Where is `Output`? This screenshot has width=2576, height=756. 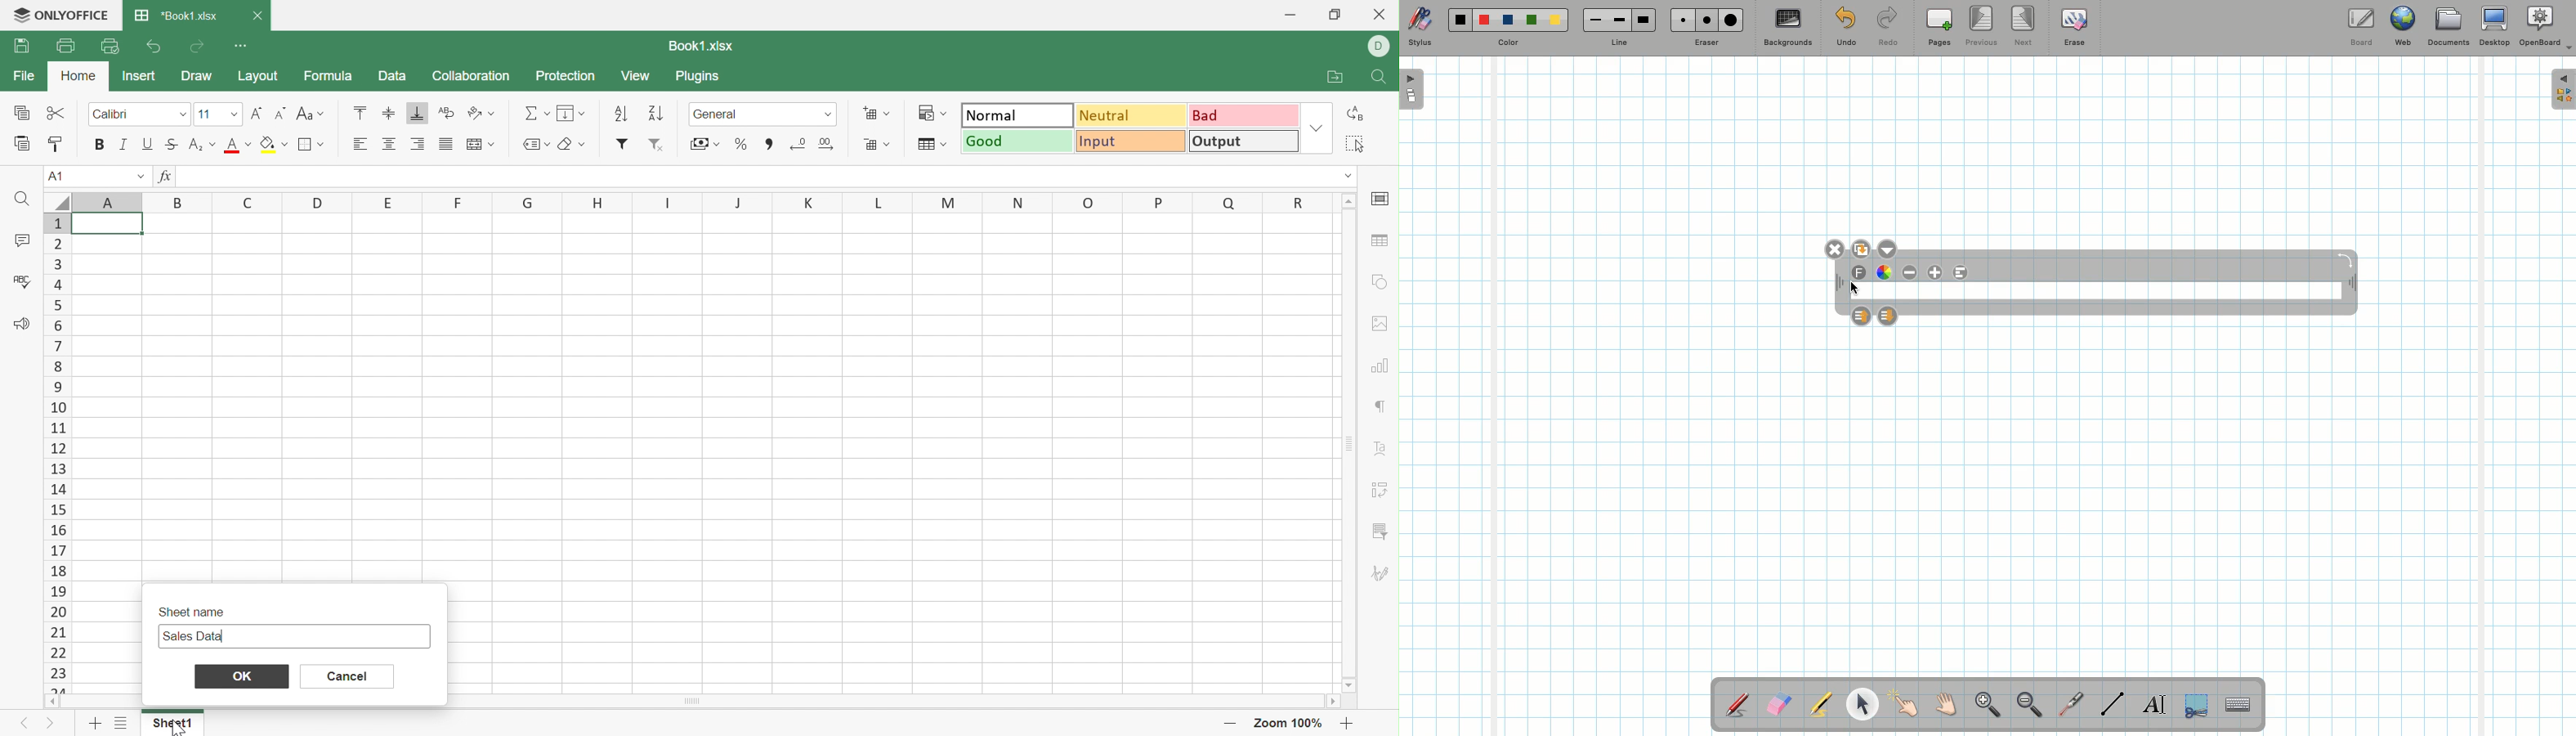
Output is located at coordinates (1244, 141).